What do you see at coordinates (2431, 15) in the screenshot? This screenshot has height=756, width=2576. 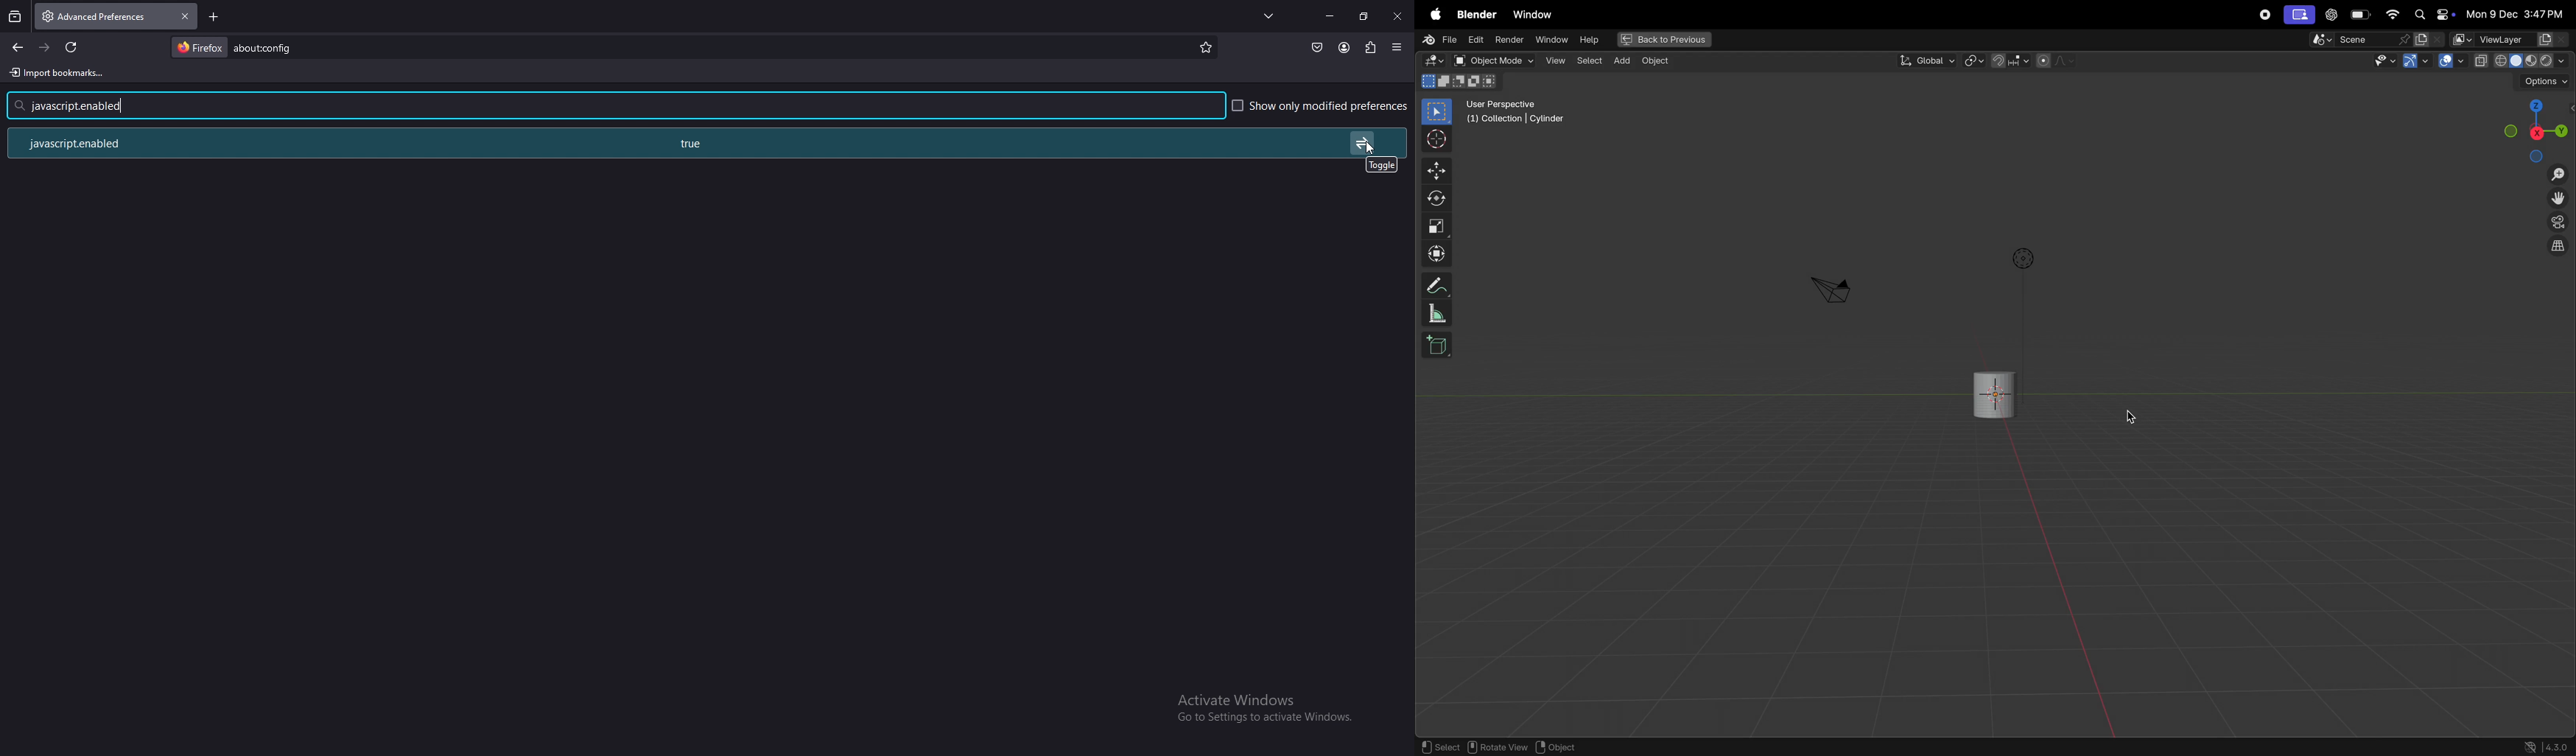 I see `apple widgets` at bounding box center [2431, 15].